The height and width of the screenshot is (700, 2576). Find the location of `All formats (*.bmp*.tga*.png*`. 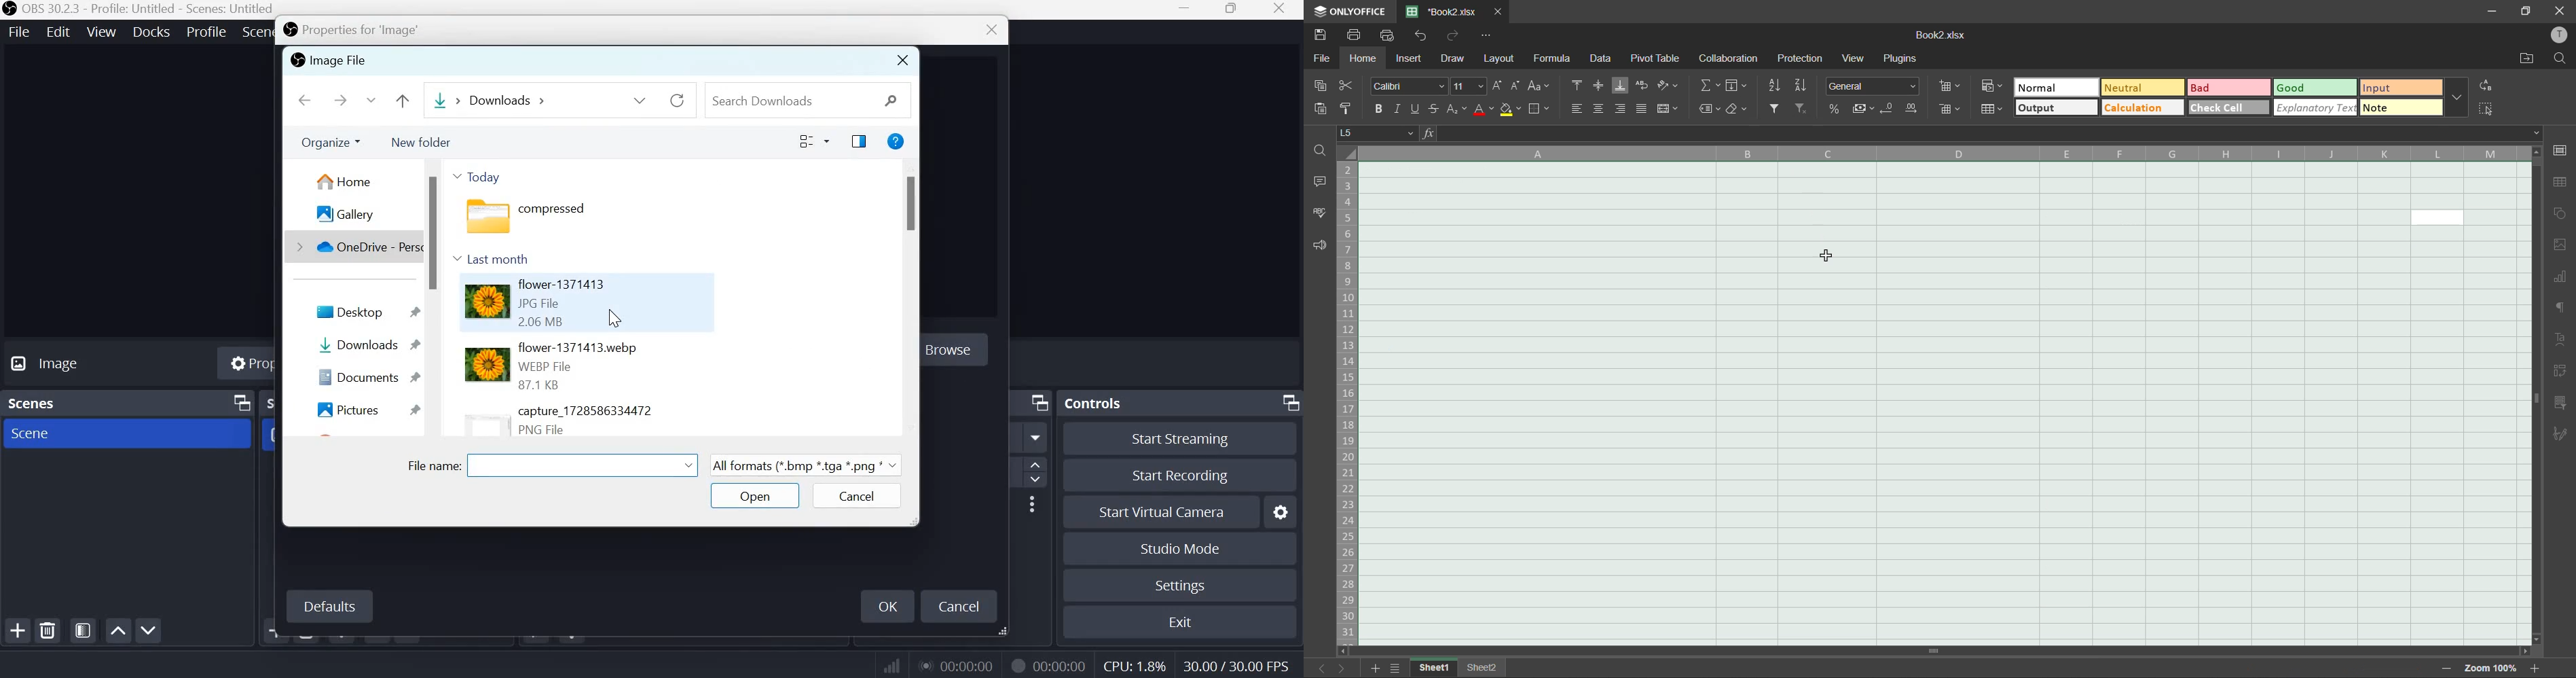

All formats (*.bmp*.tga*.png* is located at coordinates (803, 463).